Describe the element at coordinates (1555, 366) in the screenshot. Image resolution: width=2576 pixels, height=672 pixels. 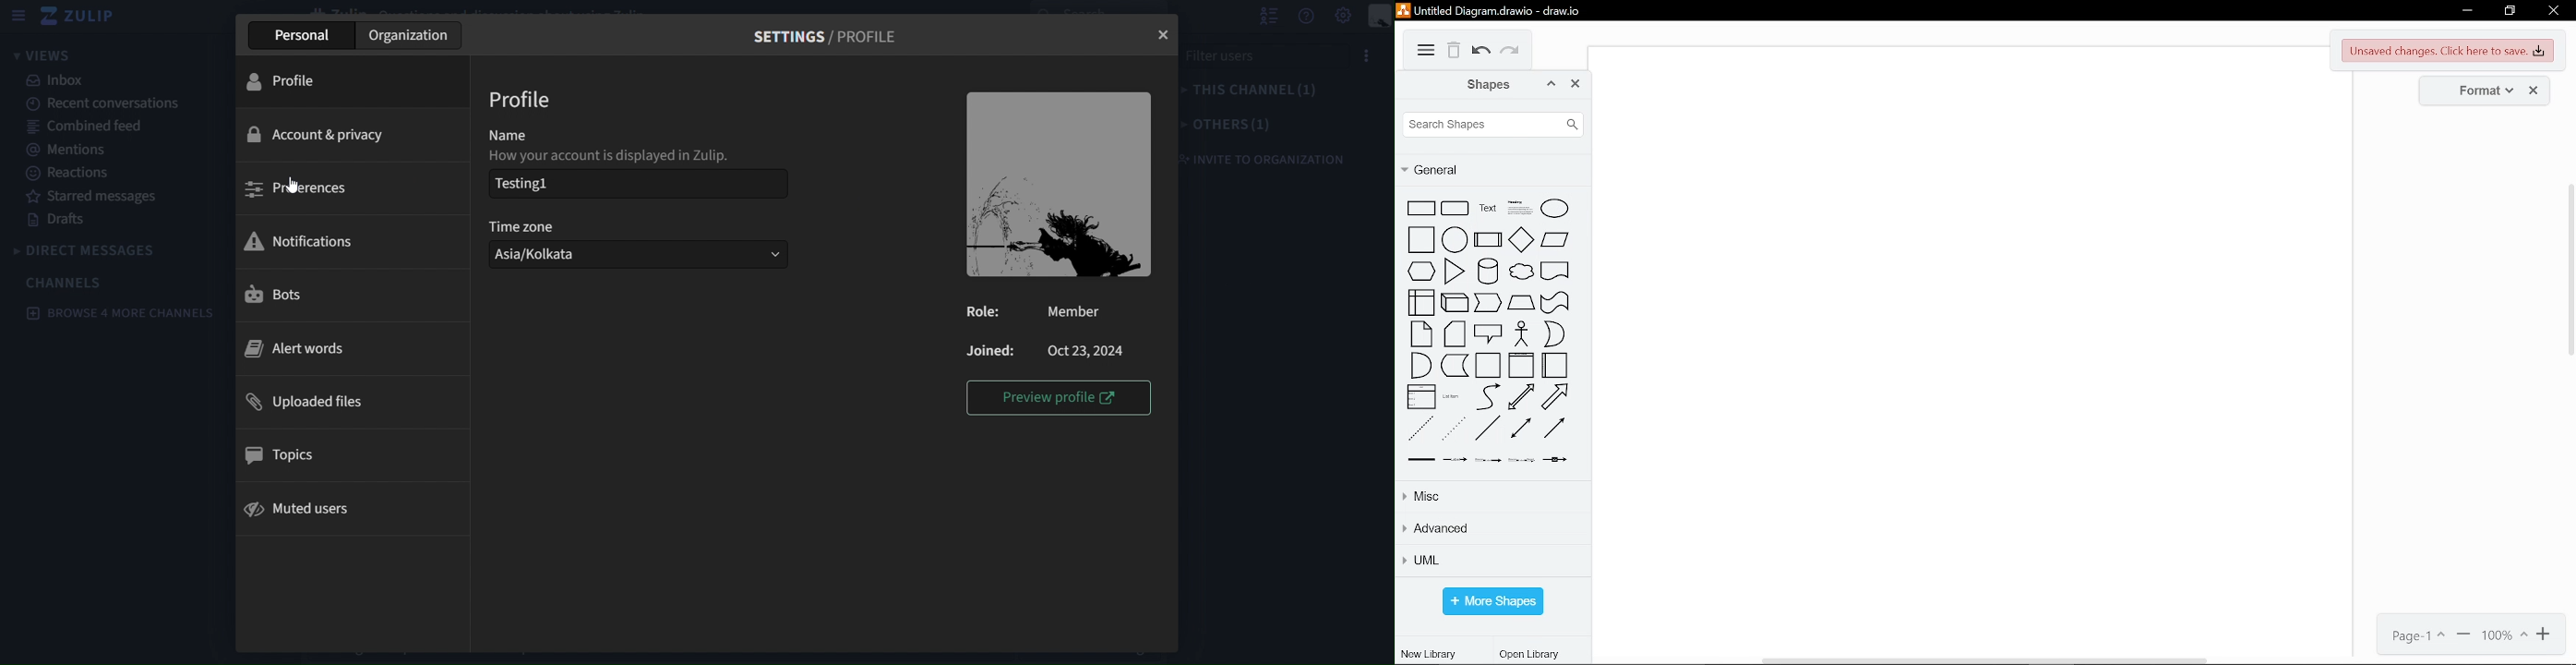
I see `horizontal container` at that location.